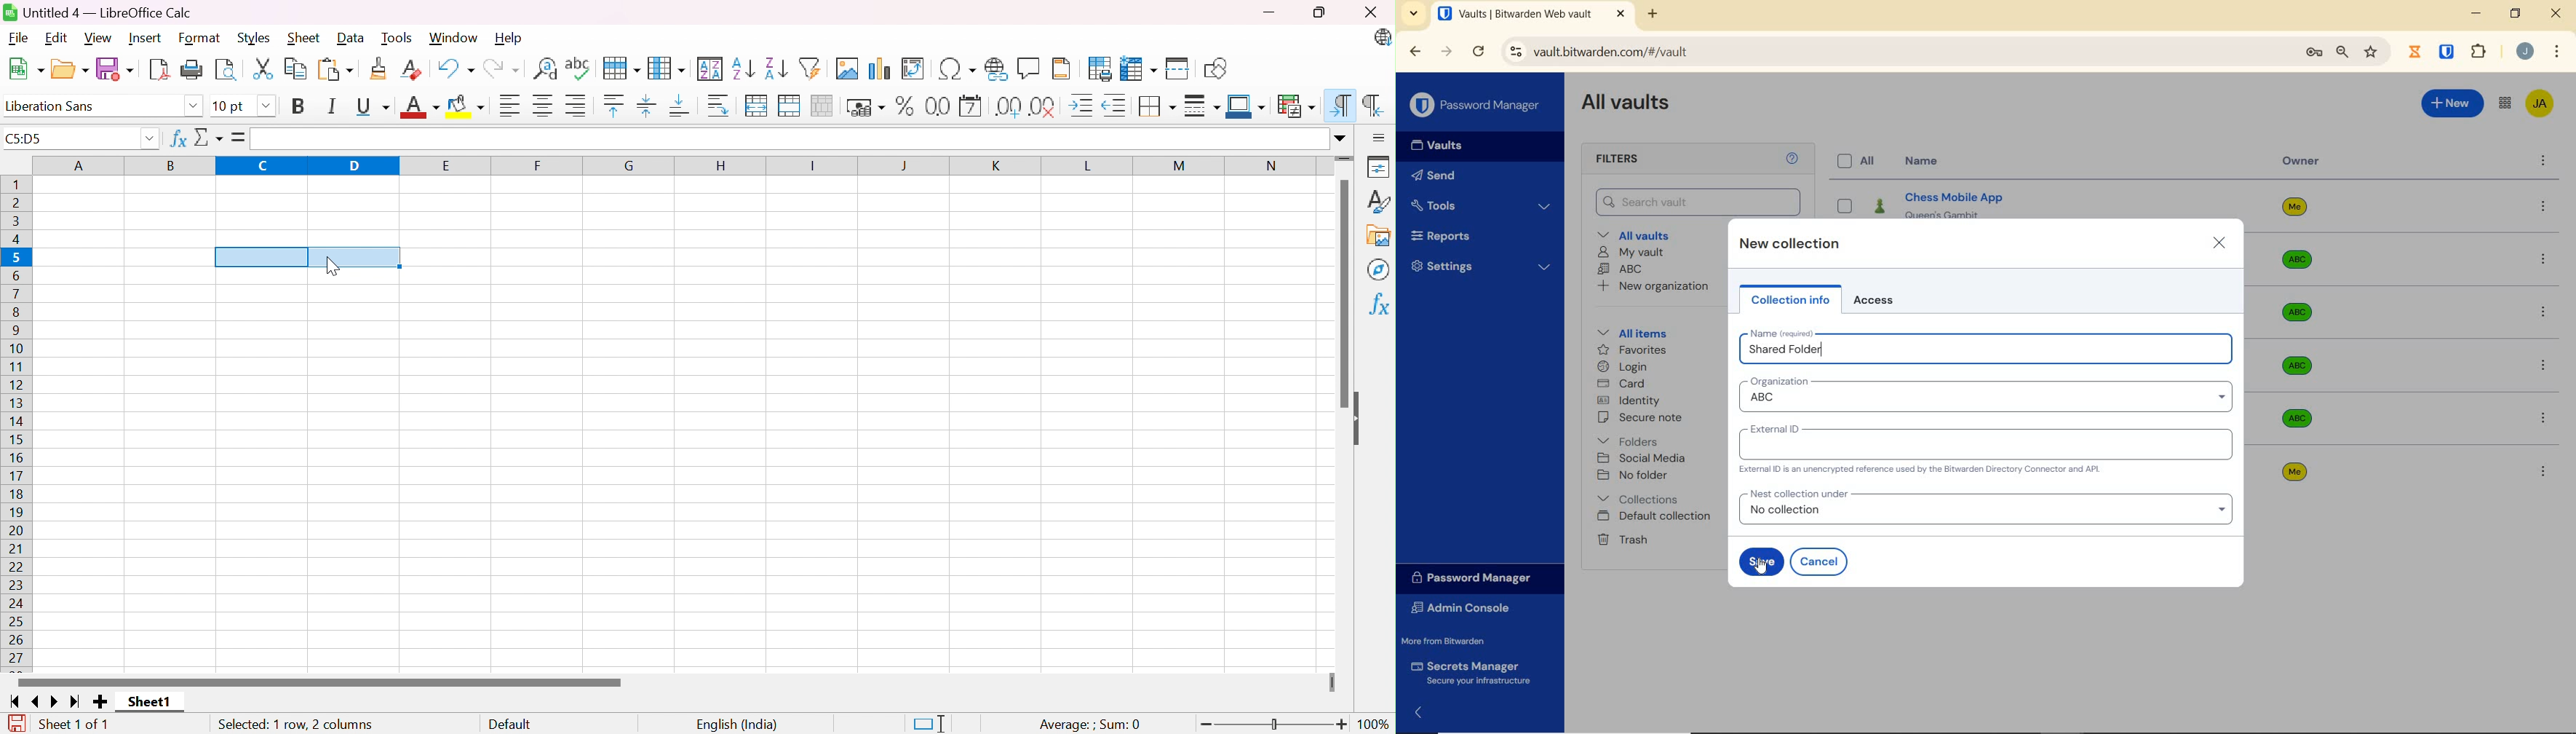 This screenshot has height=756, width=2576. I want to click on secure note, so click(1640, 418).